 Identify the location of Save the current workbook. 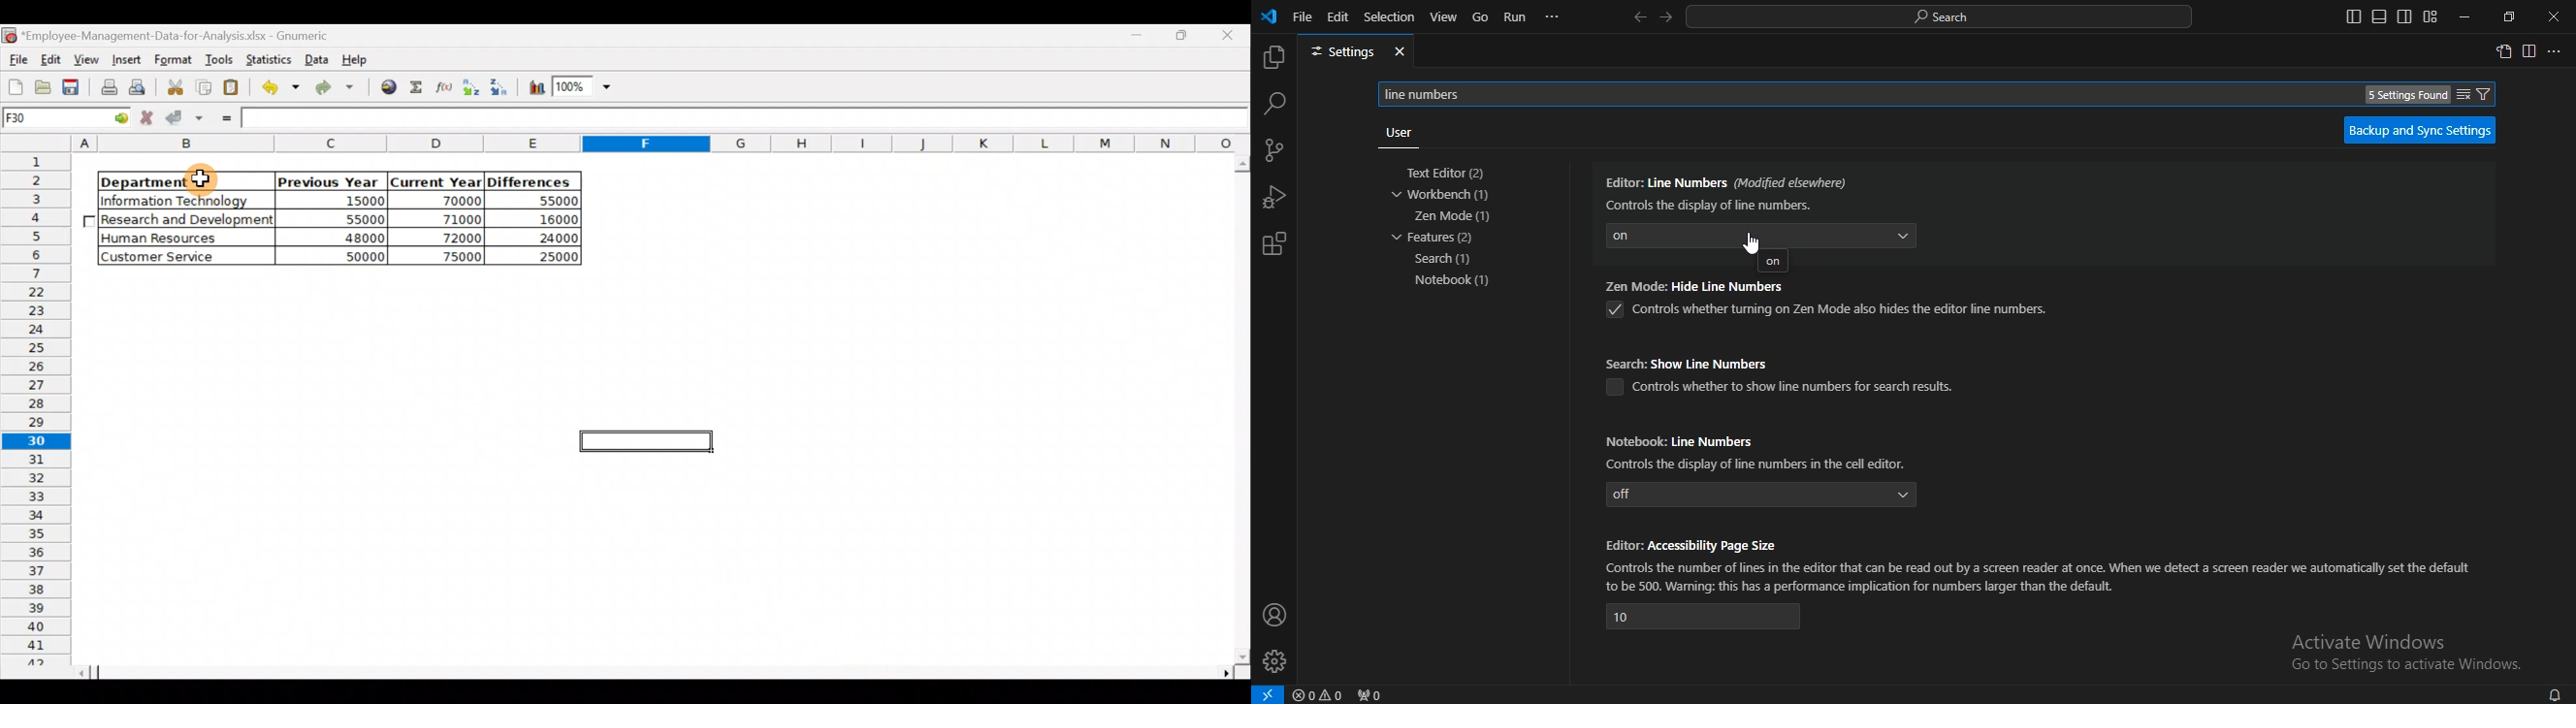
(72, 88).